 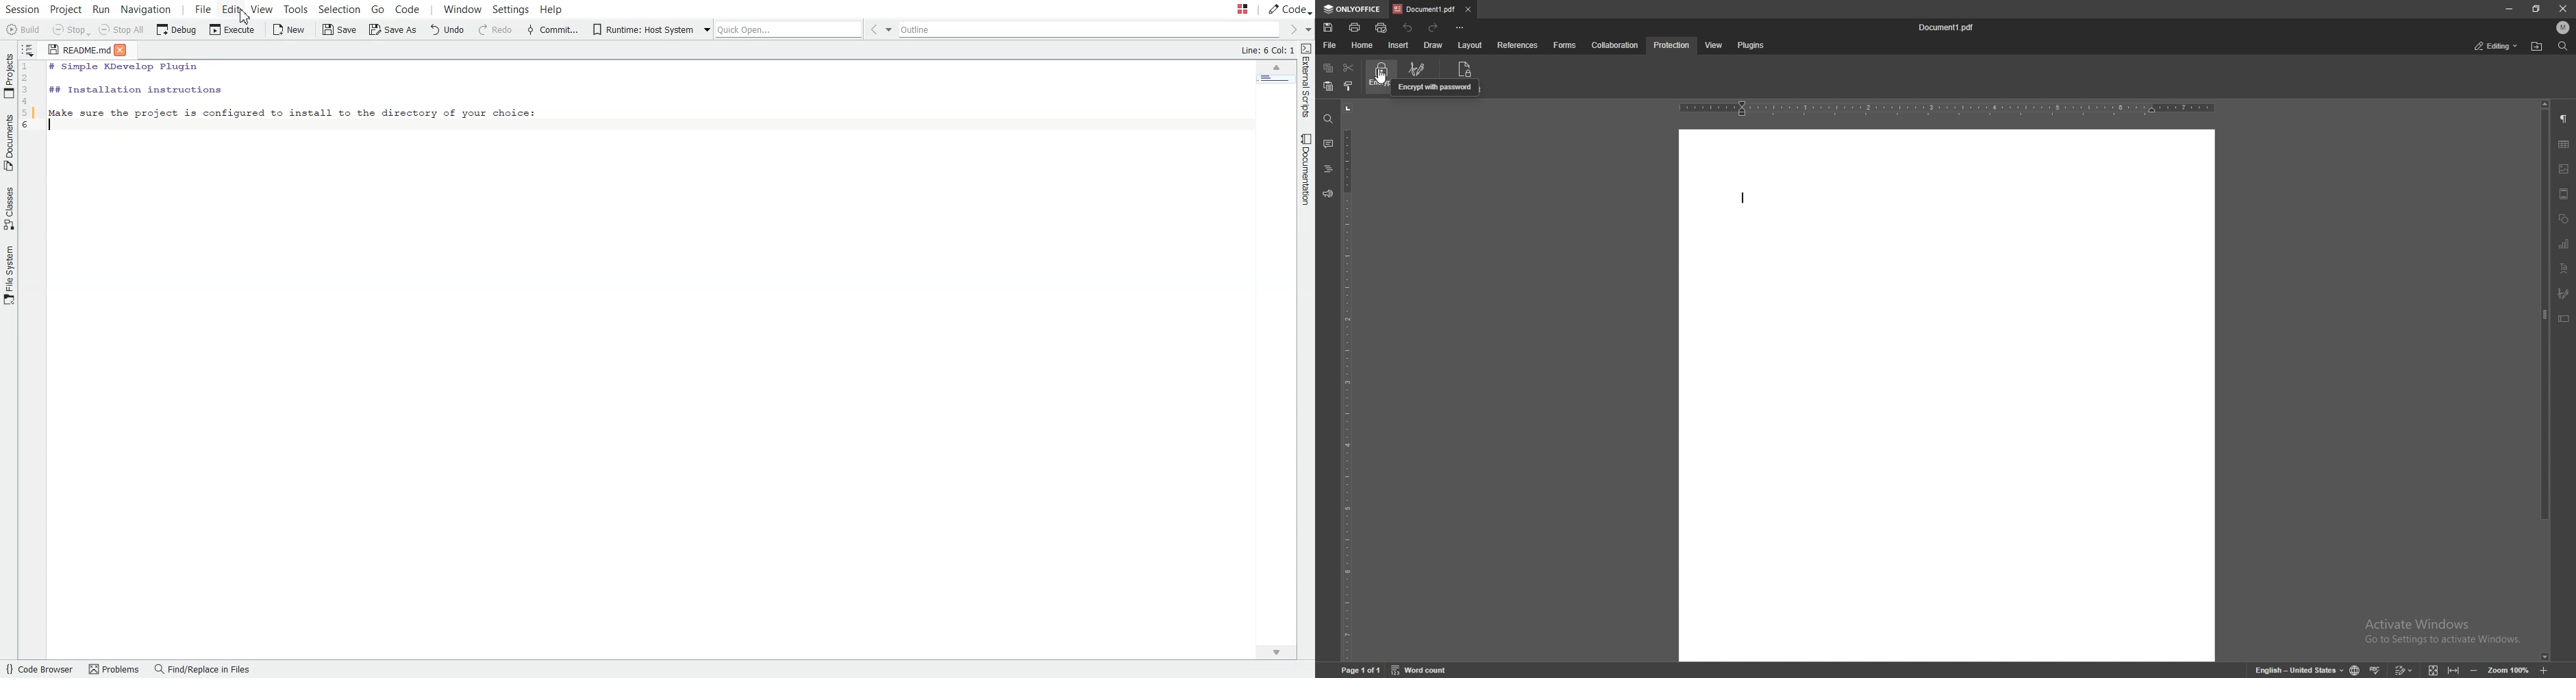 I want to click on page, so click(x=1360, y=668).